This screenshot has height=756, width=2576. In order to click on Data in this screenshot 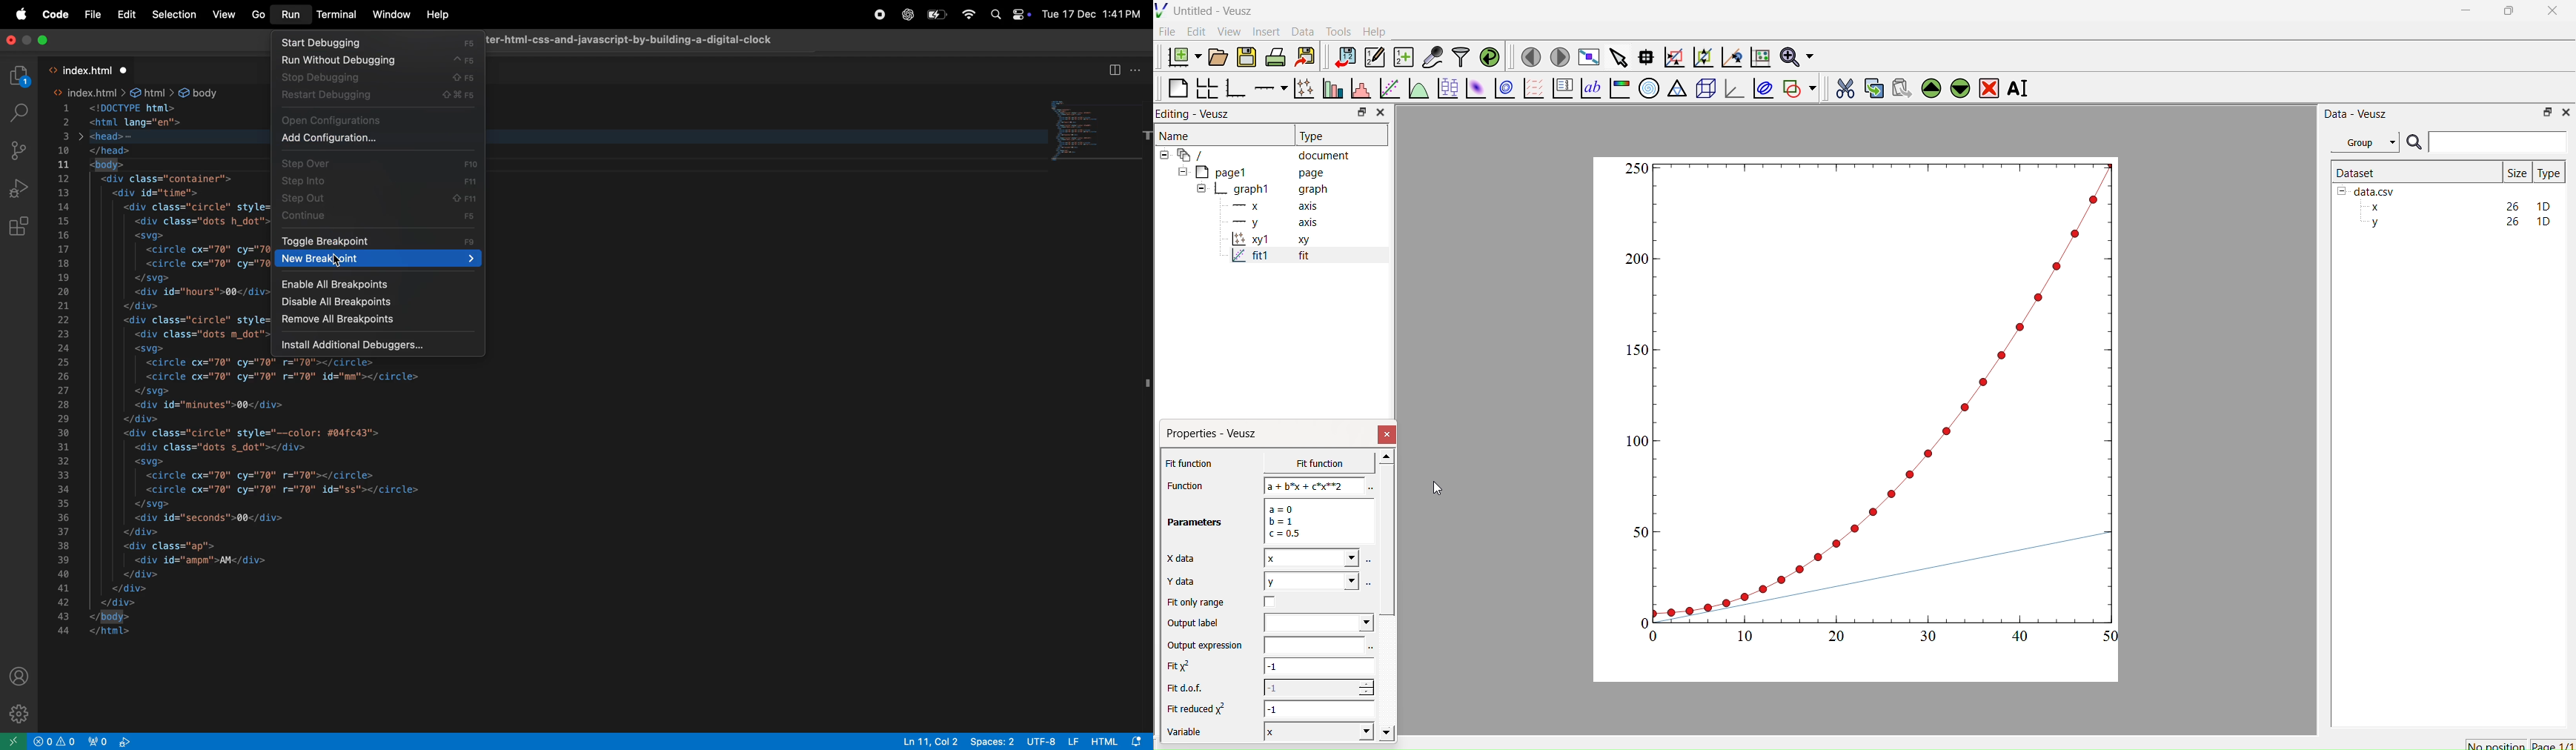, I will do `click(1302, 32)`.